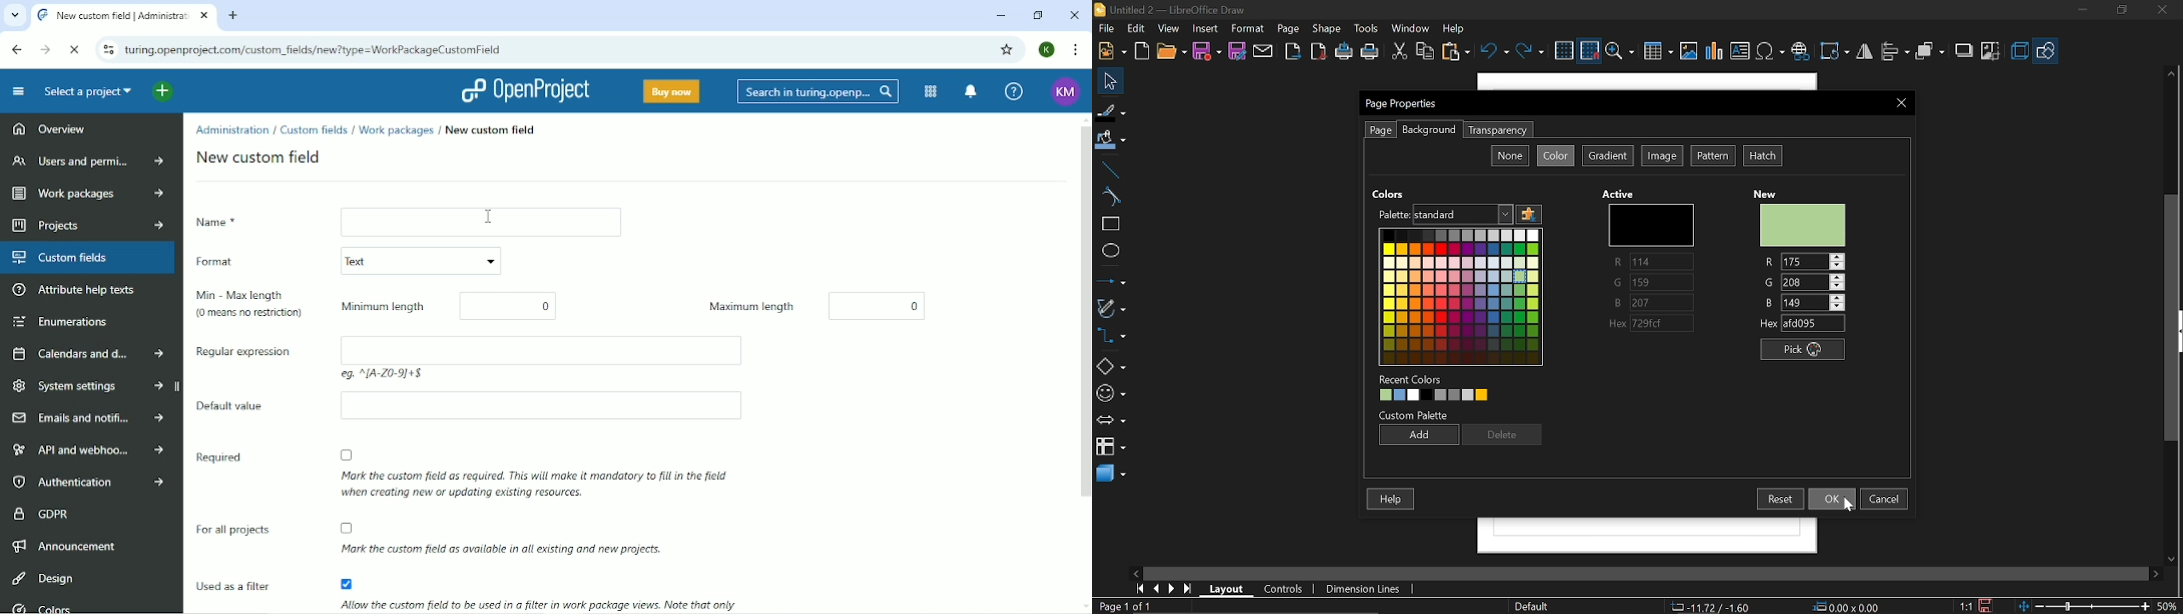  I want to click on Rotate, so click(1836, 52).